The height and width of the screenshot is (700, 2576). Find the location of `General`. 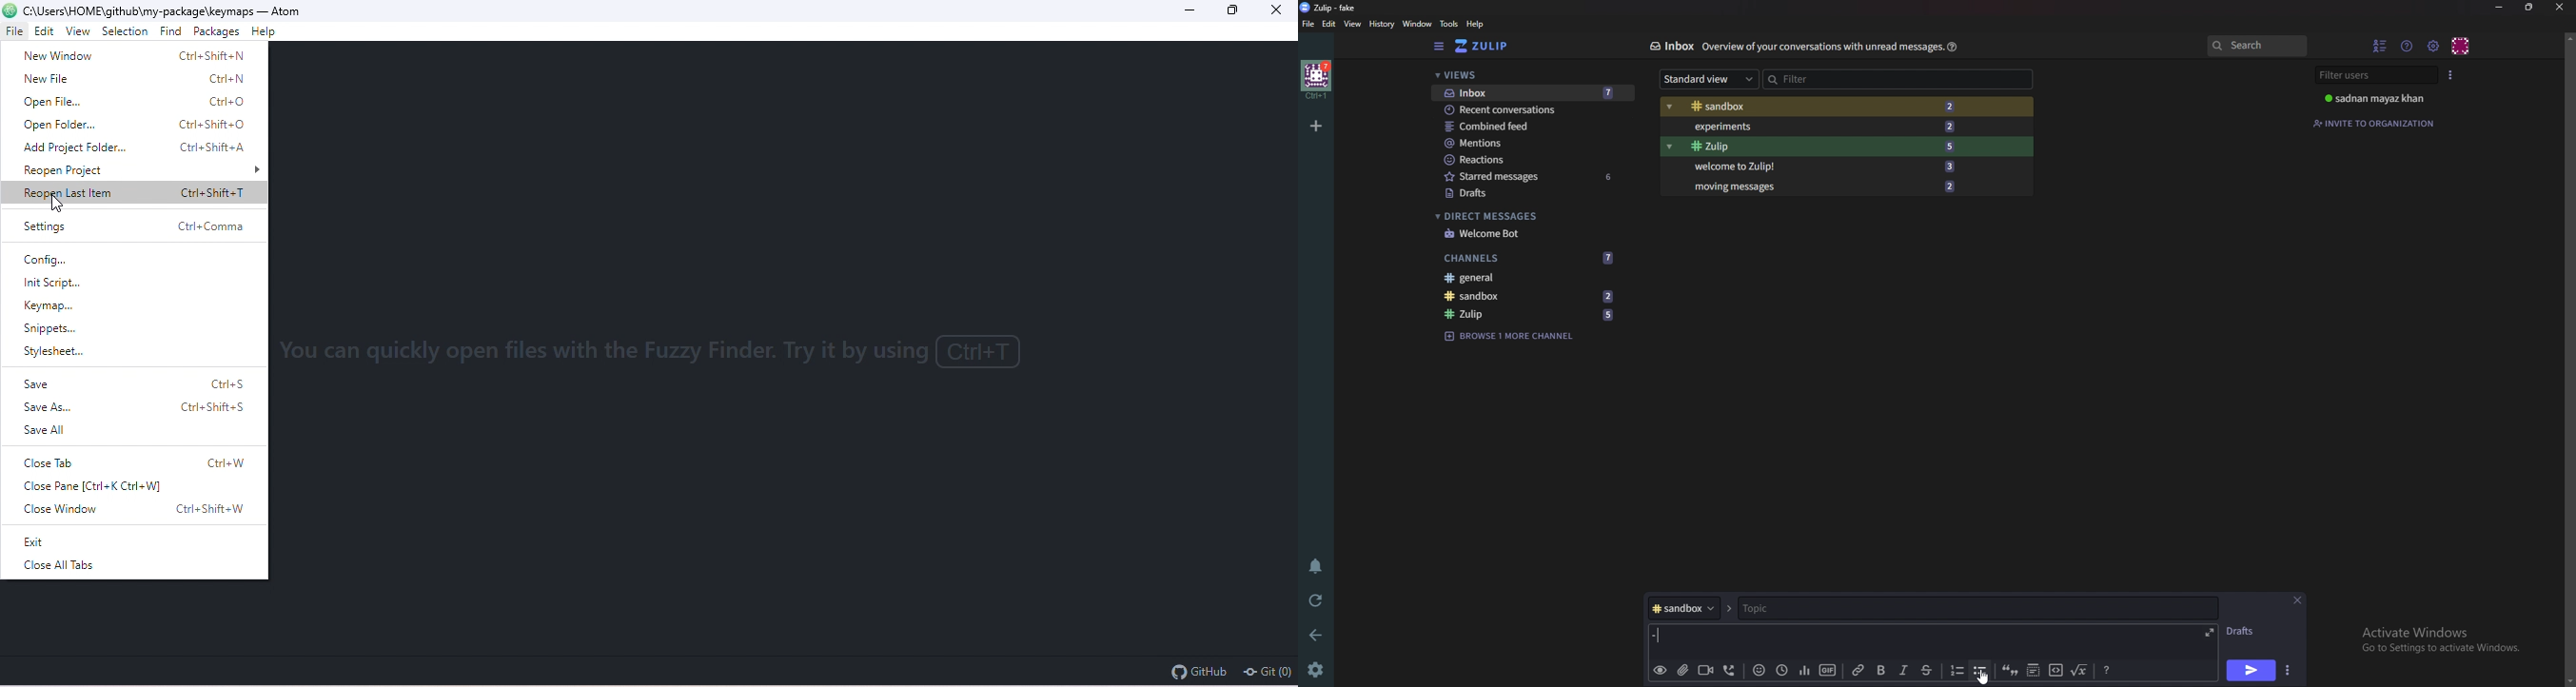

General is located at coordinates (1524, 277).